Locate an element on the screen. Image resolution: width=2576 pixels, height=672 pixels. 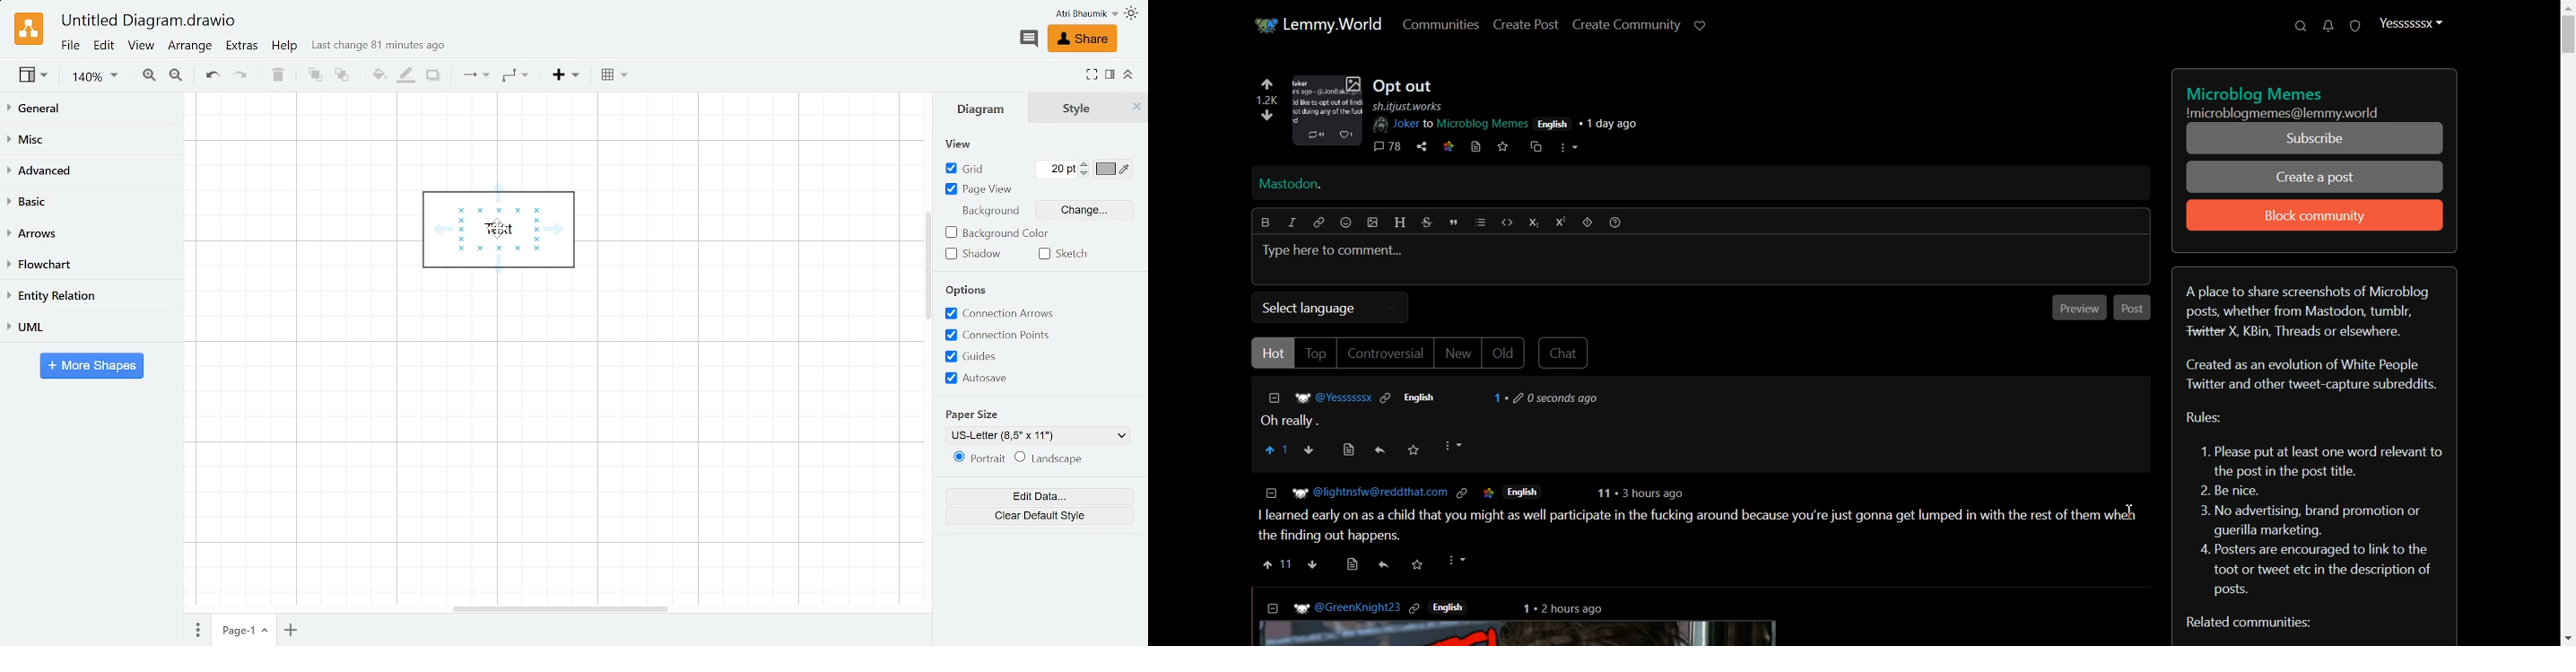
Zoom is located at coordinates (95, 79).